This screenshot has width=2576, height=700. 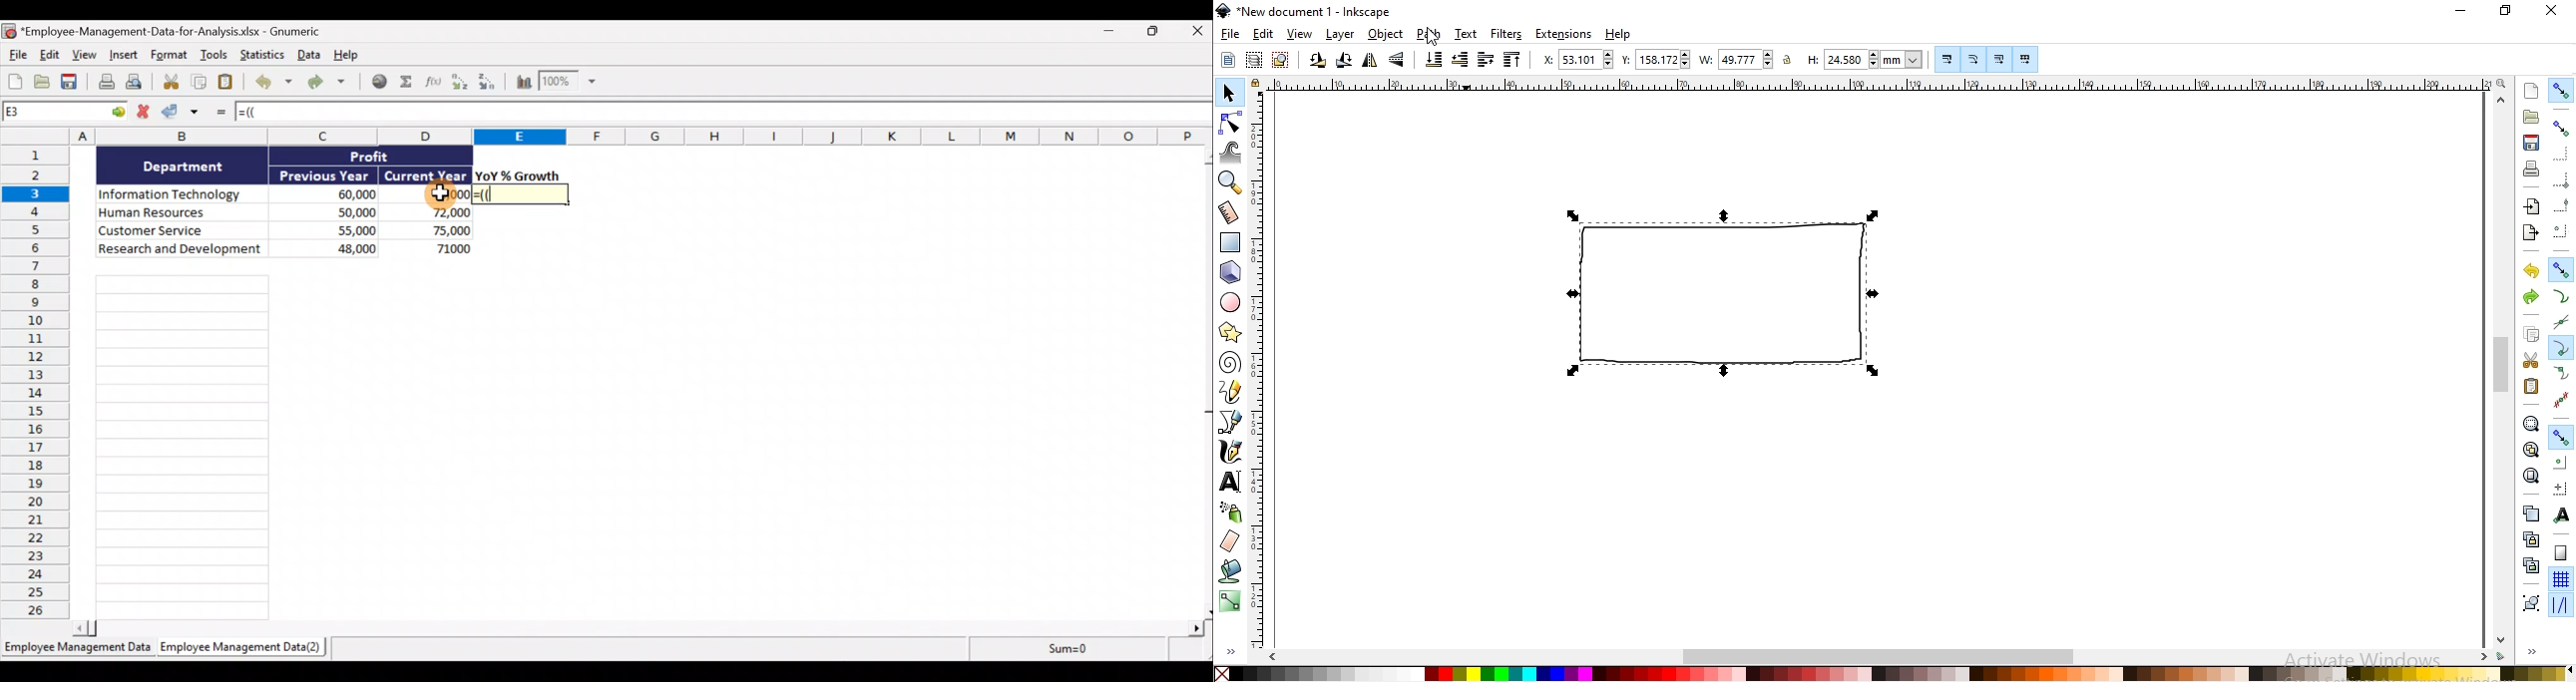 I want to click on Edit a function in the current cell, so click(x=437, y=85).